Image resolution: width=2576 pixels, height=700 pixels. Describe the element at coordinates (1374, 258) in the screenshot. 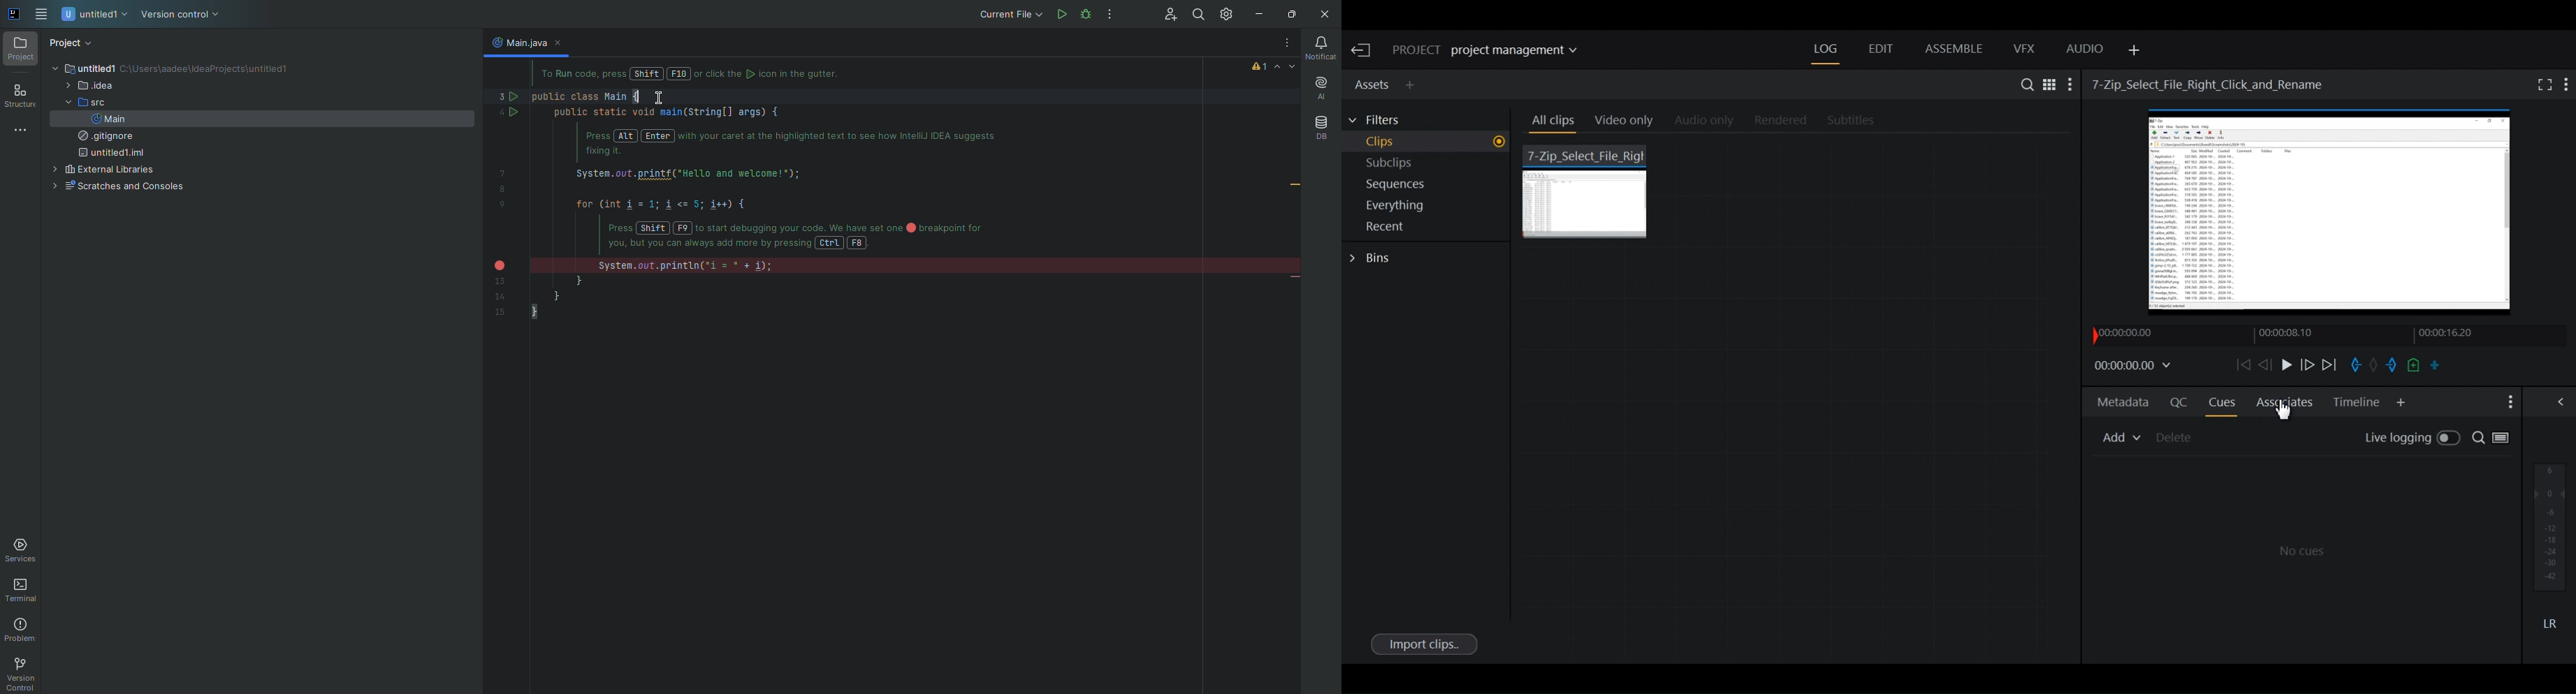

I see `Bins` at that location.